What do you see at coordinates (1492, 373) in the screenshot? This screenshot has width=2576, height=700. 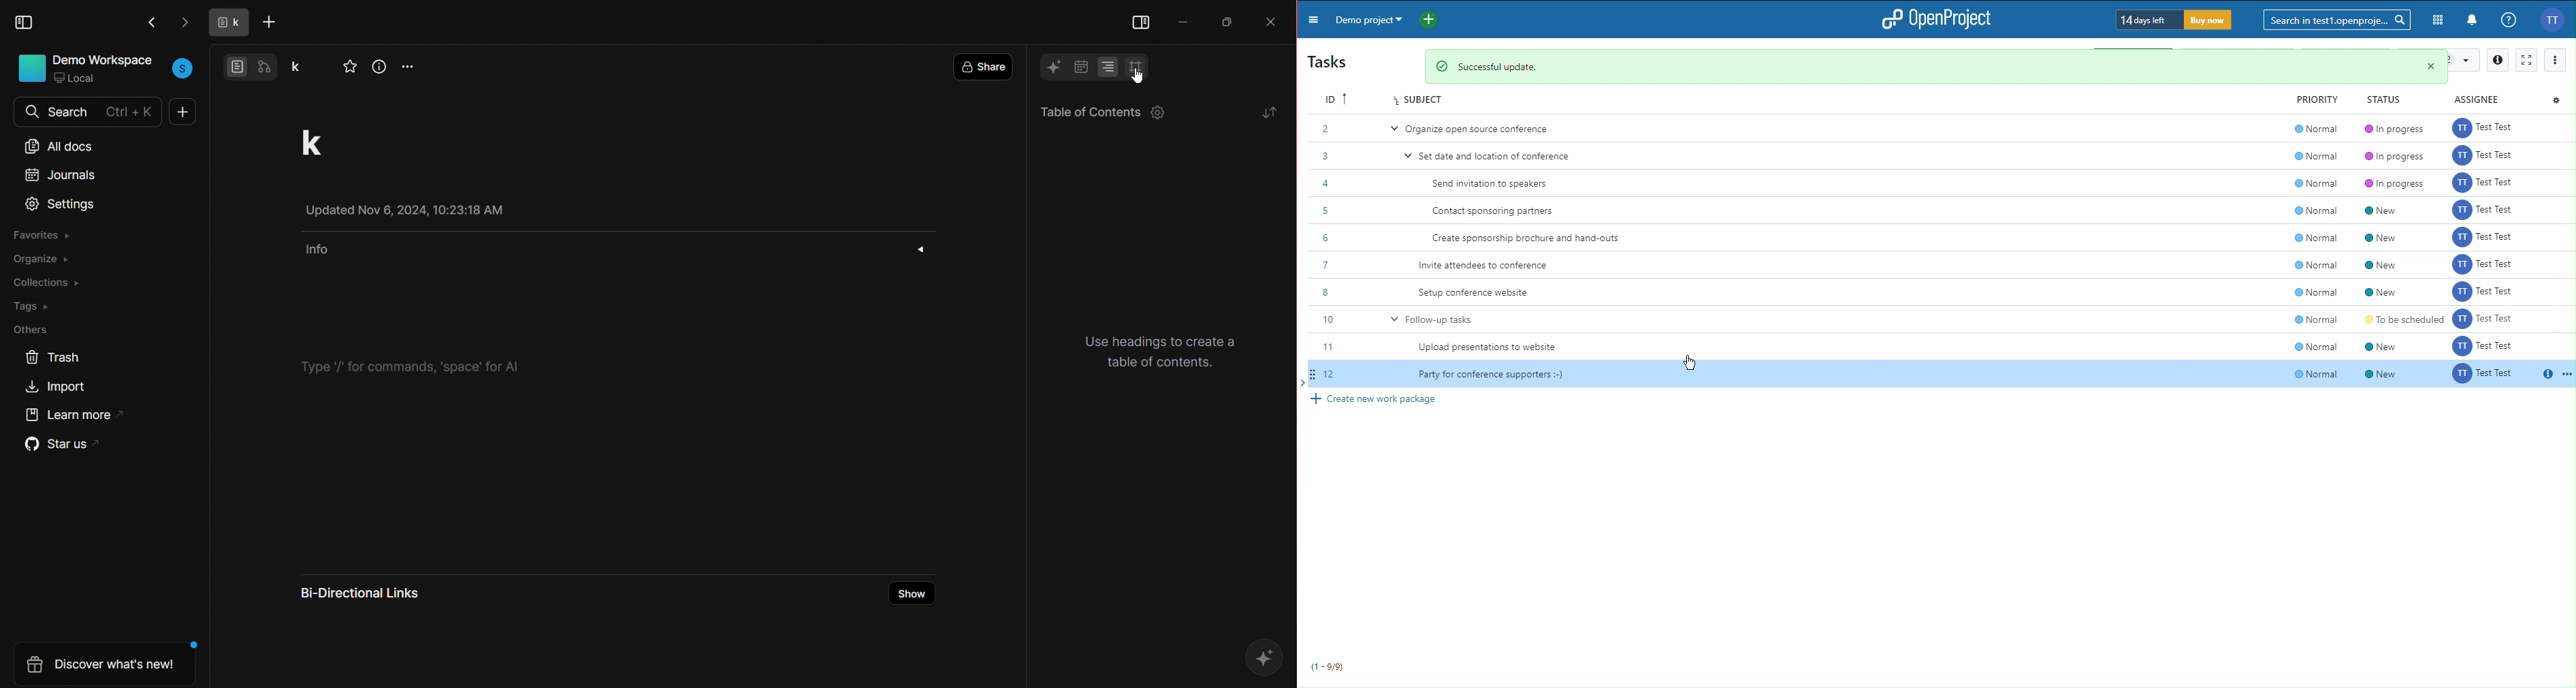 I see `Party for conference supporters :-)` at bounding box center [1492, 373].